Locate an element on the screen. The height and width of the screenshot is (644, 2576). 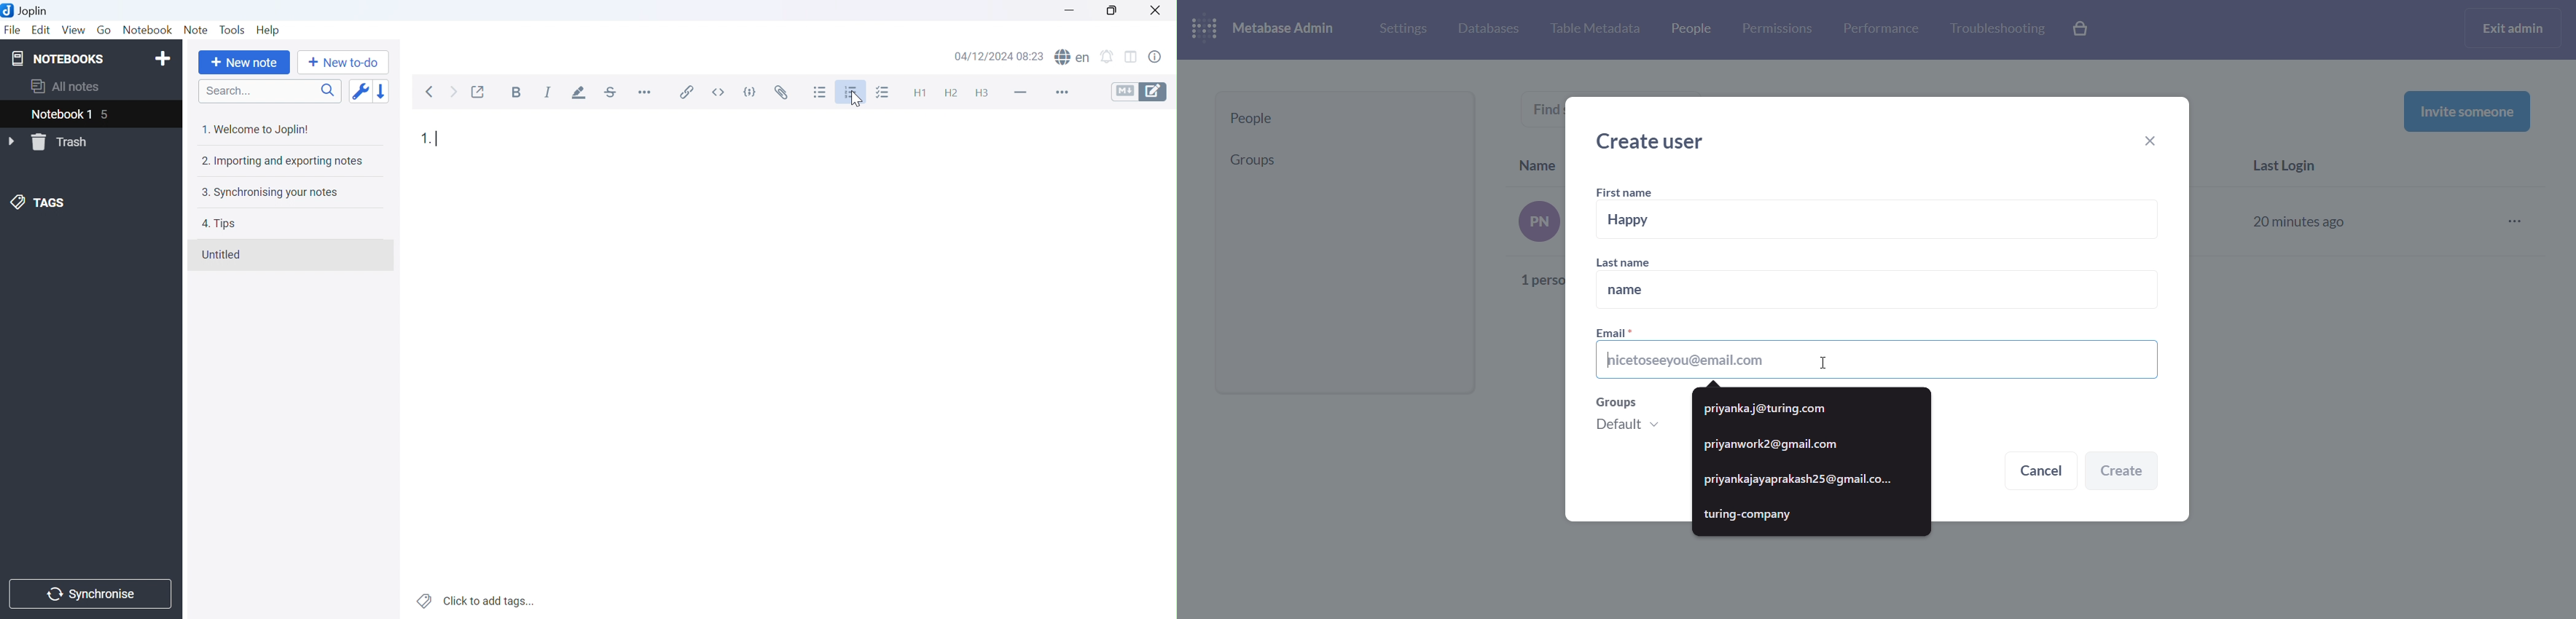
Toggle reverse order field is located at coordinates (360, 91).